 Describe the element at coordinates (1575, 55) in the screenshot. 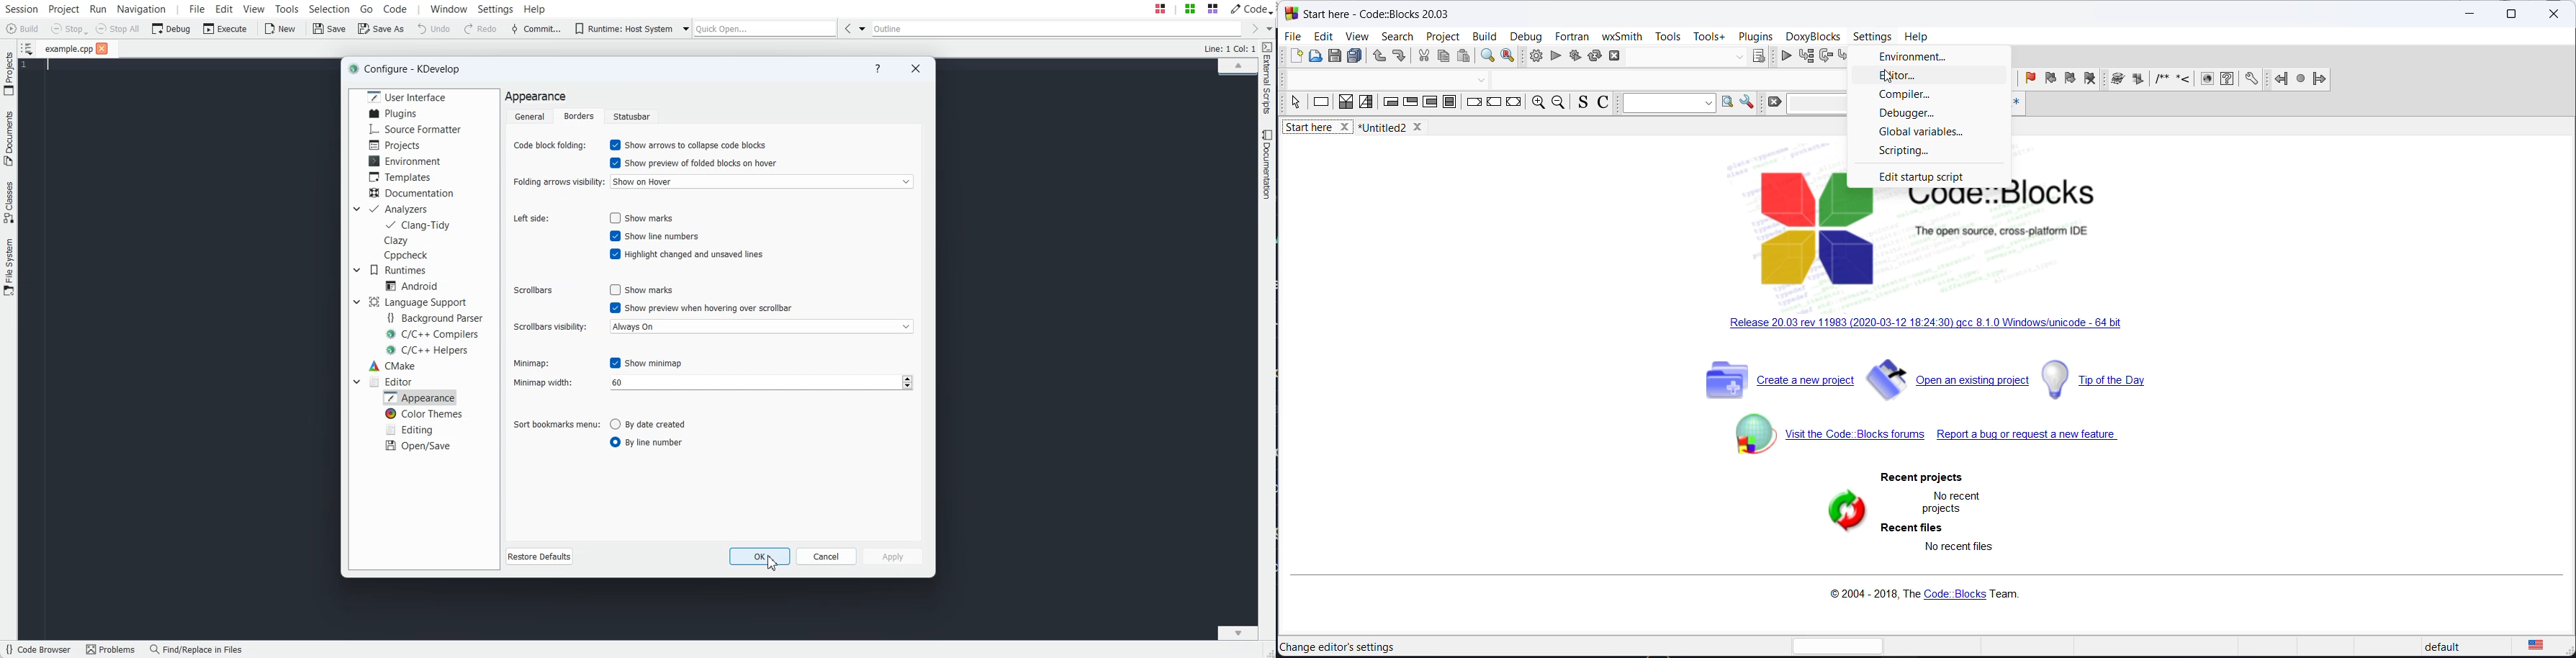

I see `build and run` at that location.